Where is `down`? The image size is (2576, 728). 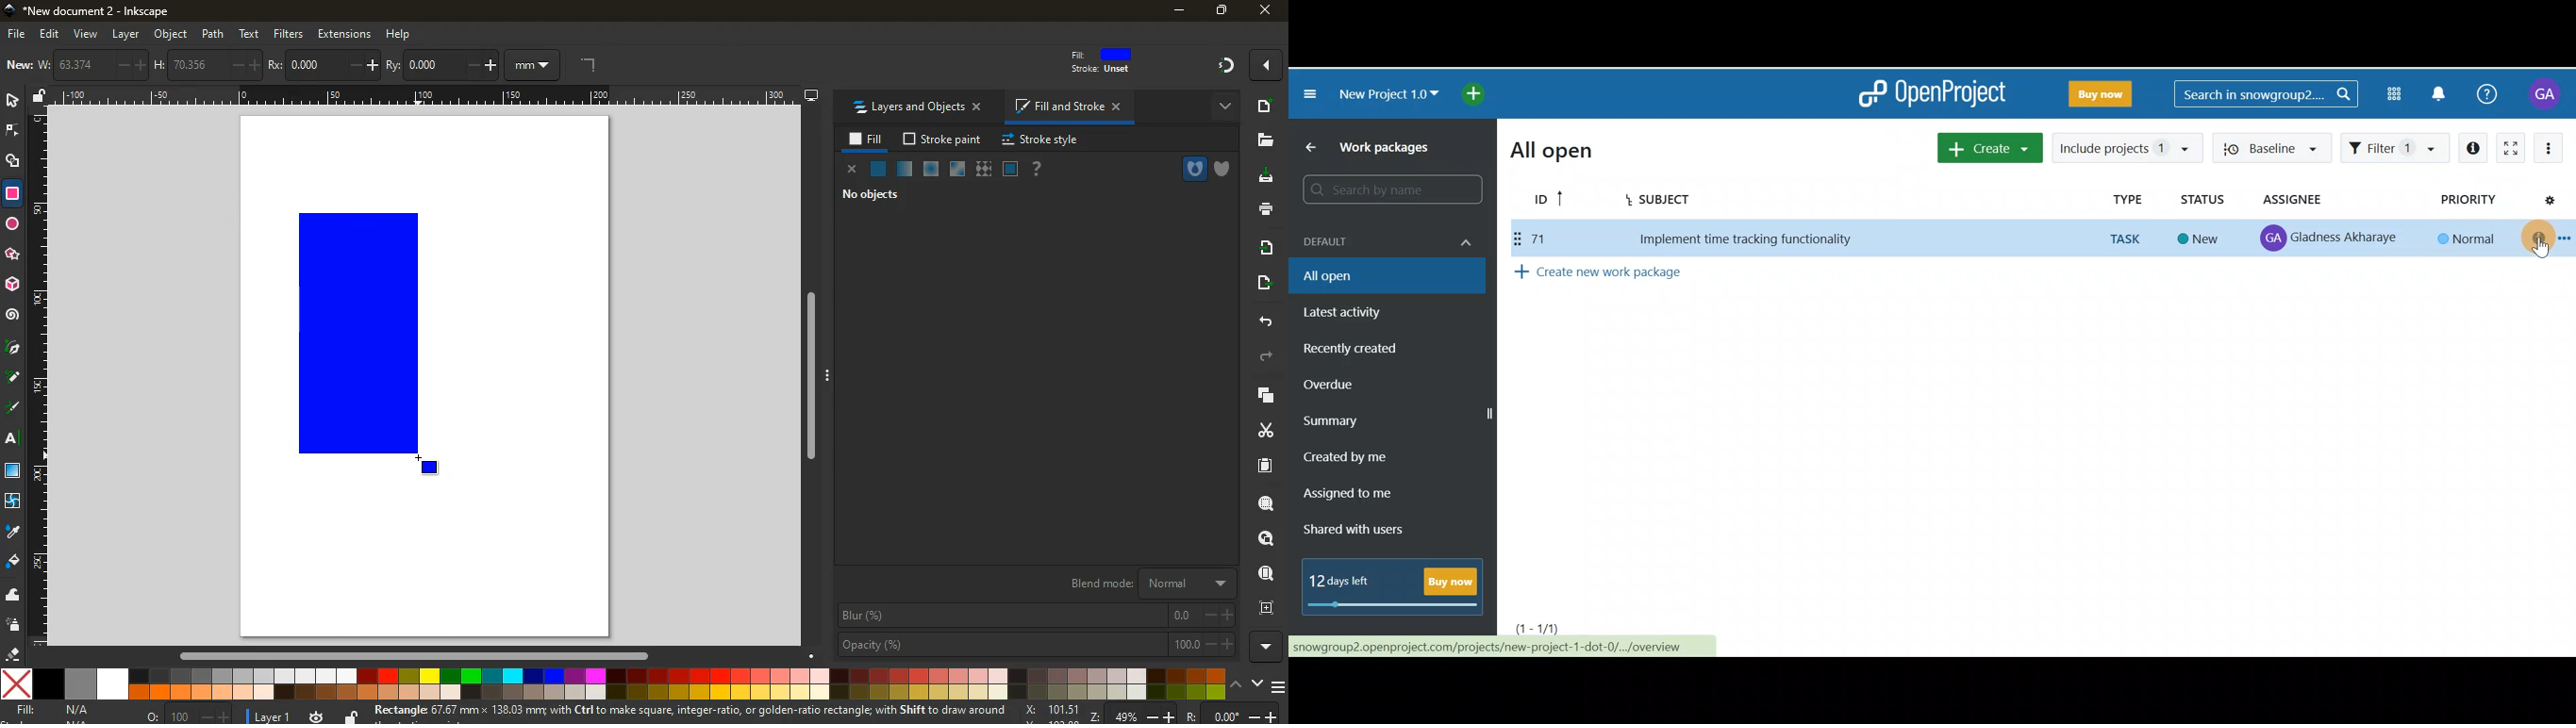
down is located at coordinates (1256, 684).